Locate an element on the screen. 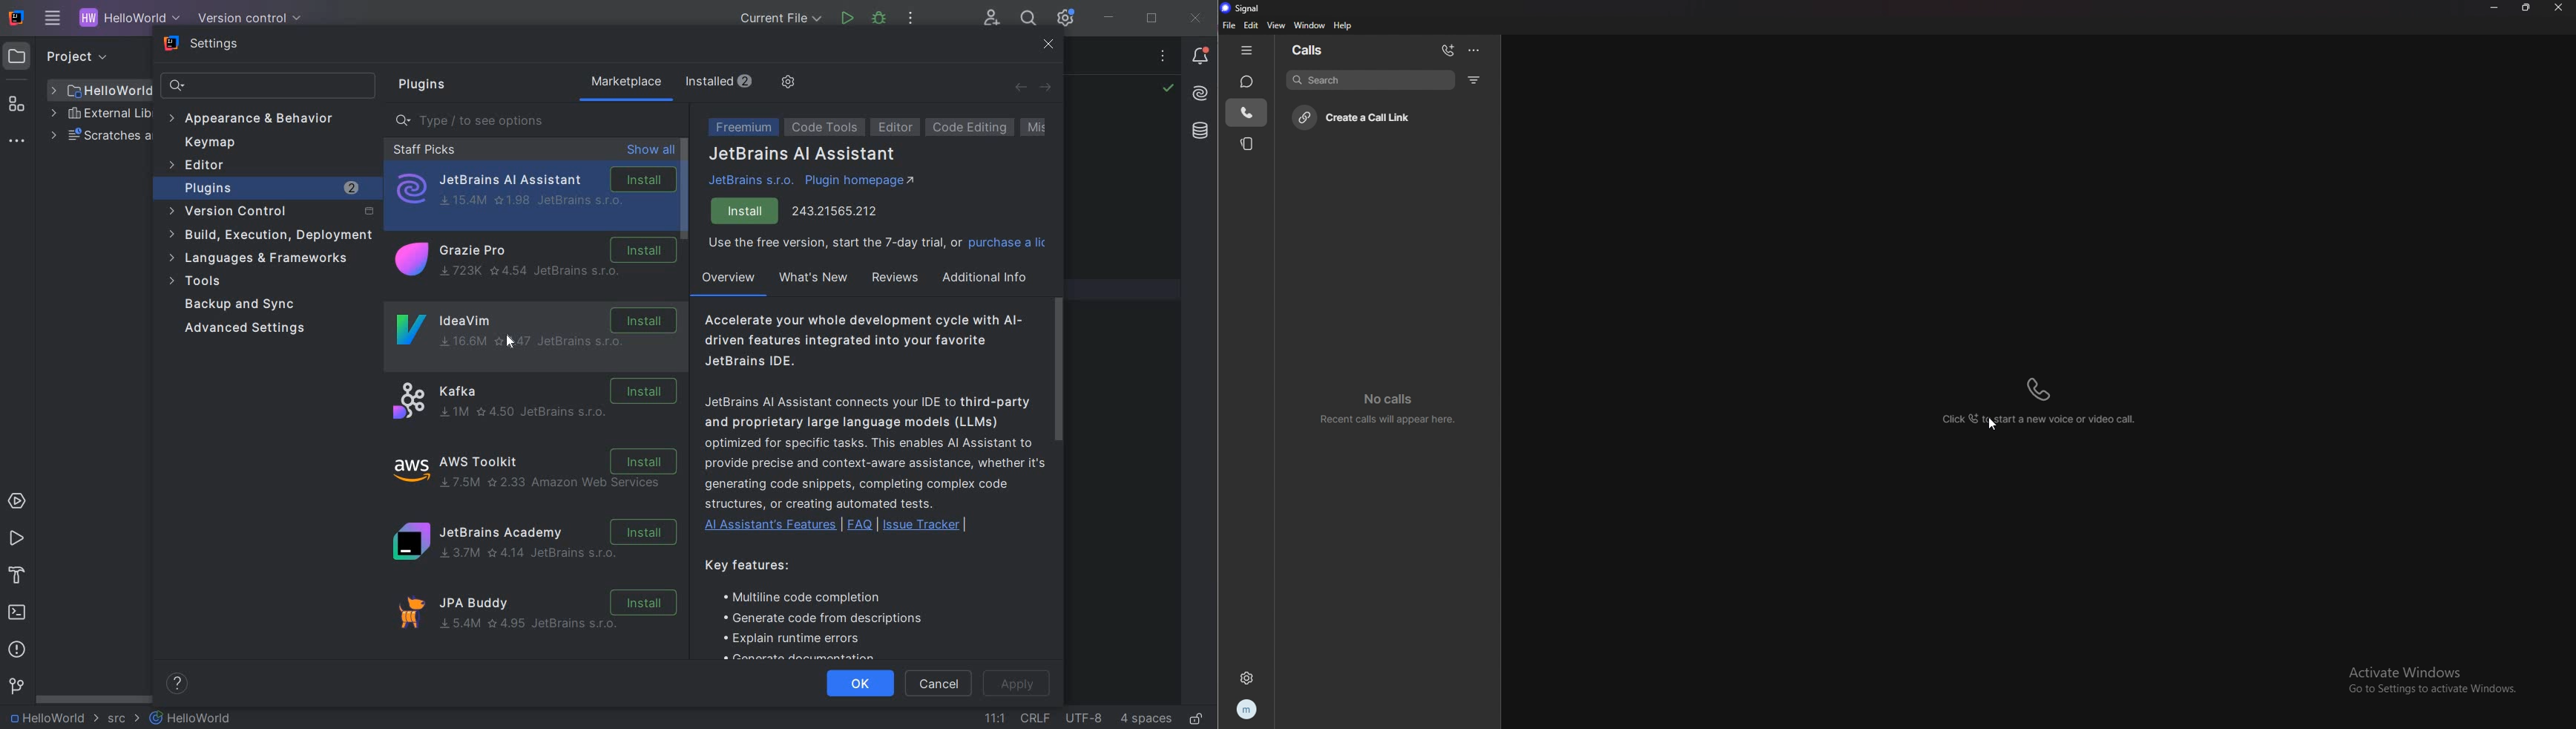 Image resolution: width=2576 pixels, height=756 pixels. chat is located at coordinates (1247, 81).